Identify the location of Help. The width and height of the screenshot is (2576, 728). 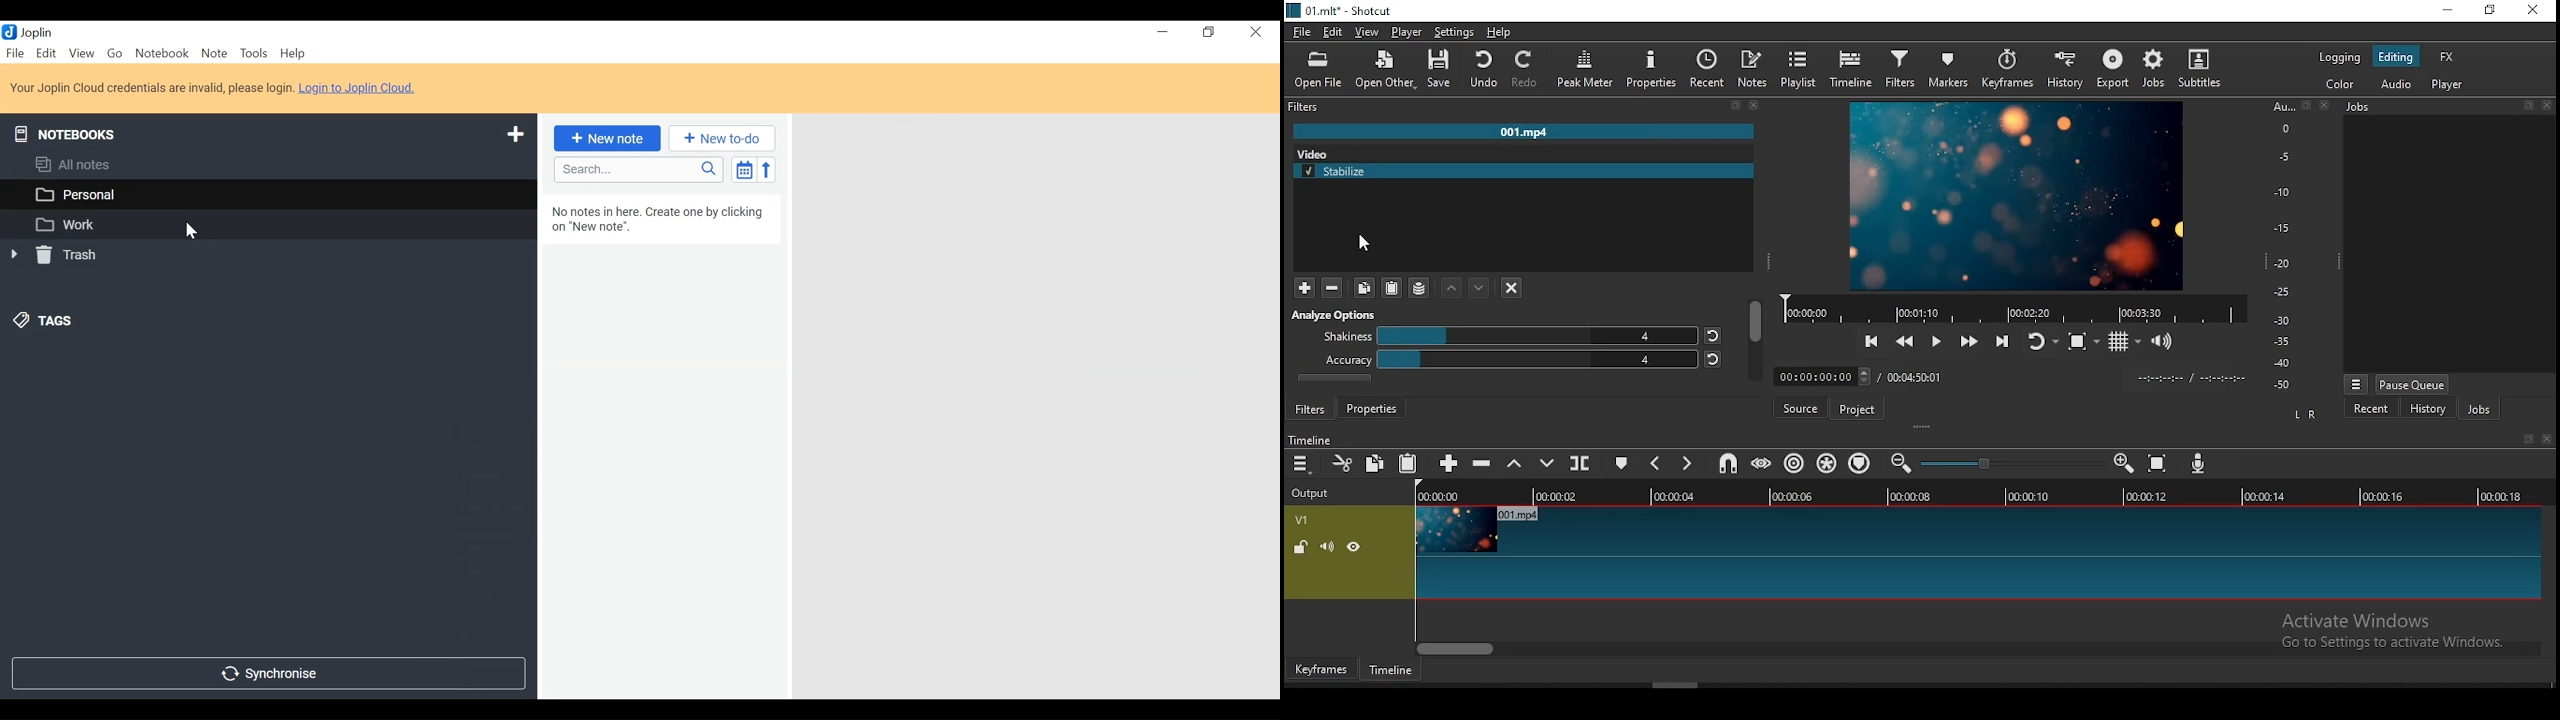
(291, 53).